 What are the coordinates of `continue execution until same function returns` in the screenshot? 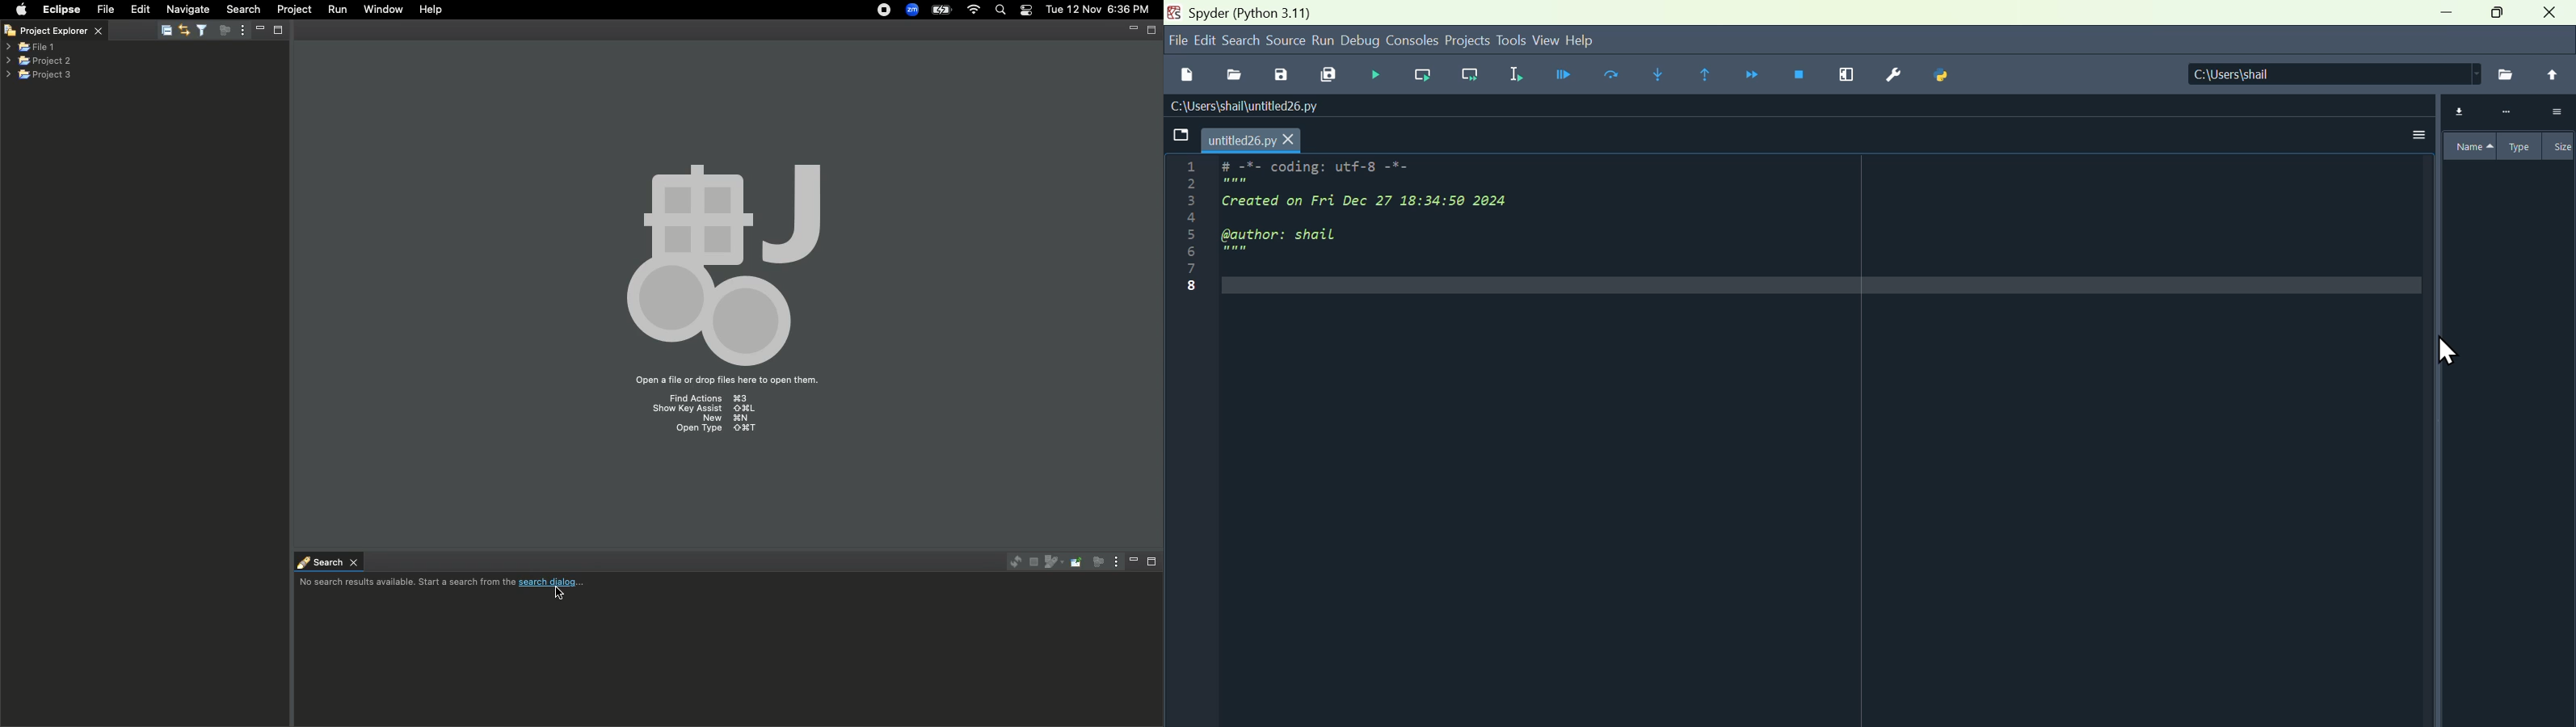 It's located at (1708, 74).